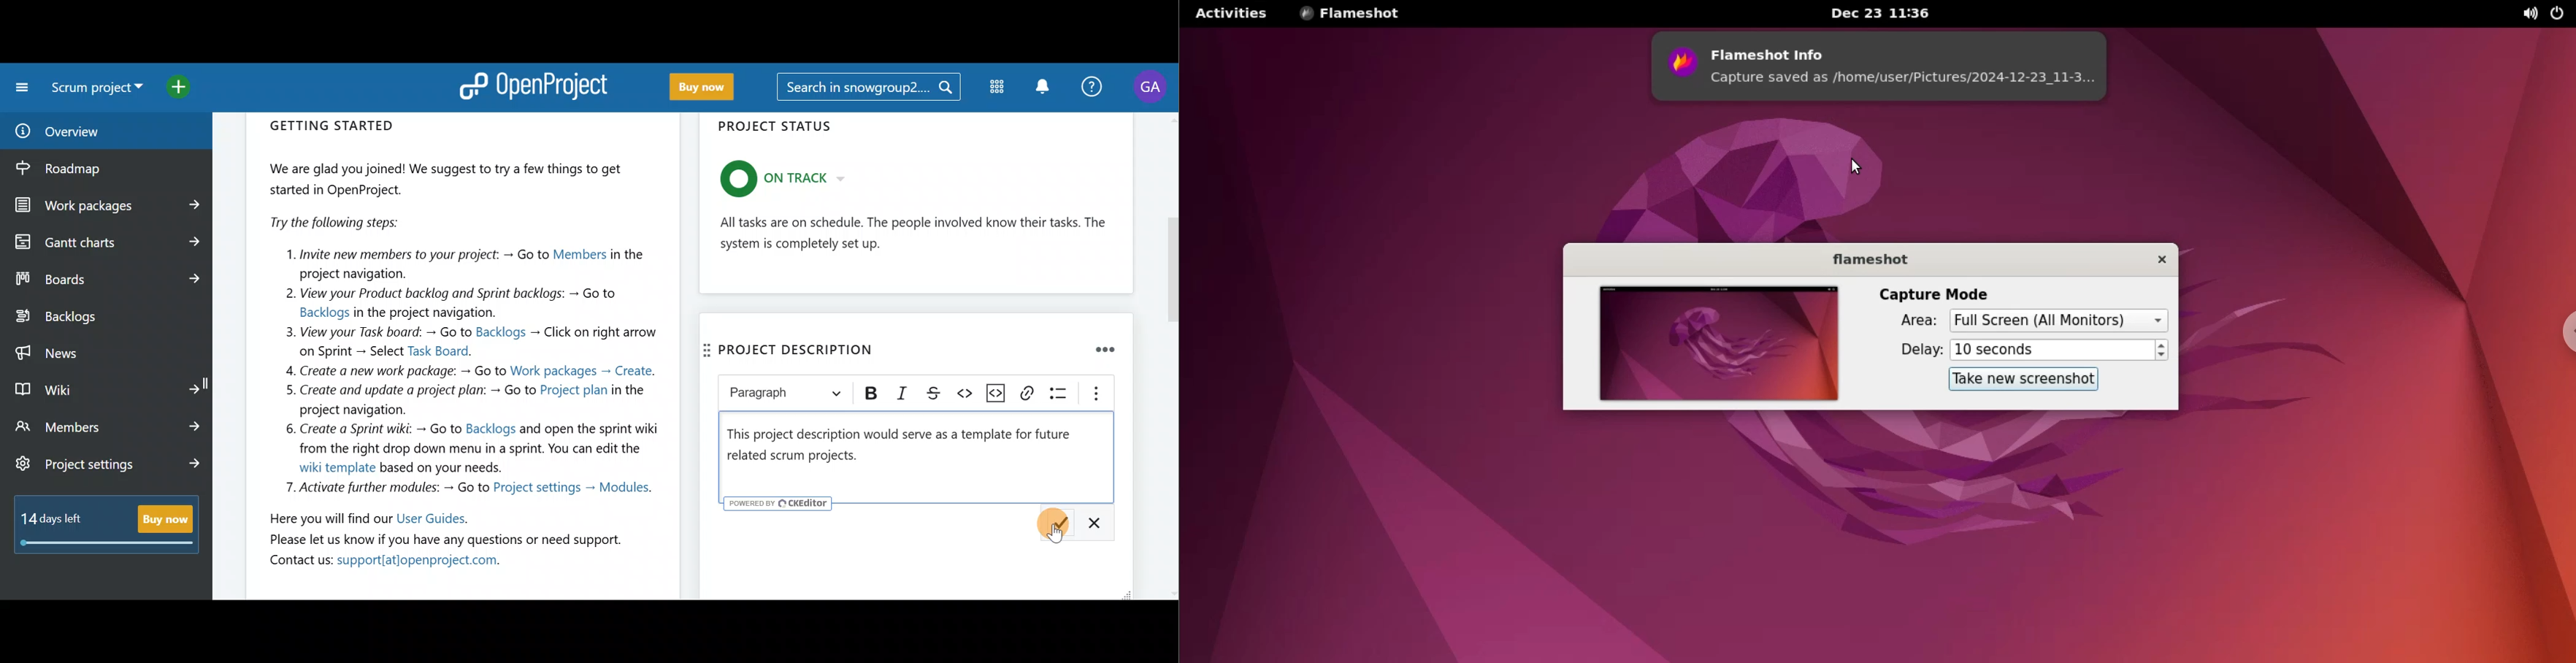 The height and width of the screenshot is (672, 2576). I want to click on Strikethrough, so click(930, 392).